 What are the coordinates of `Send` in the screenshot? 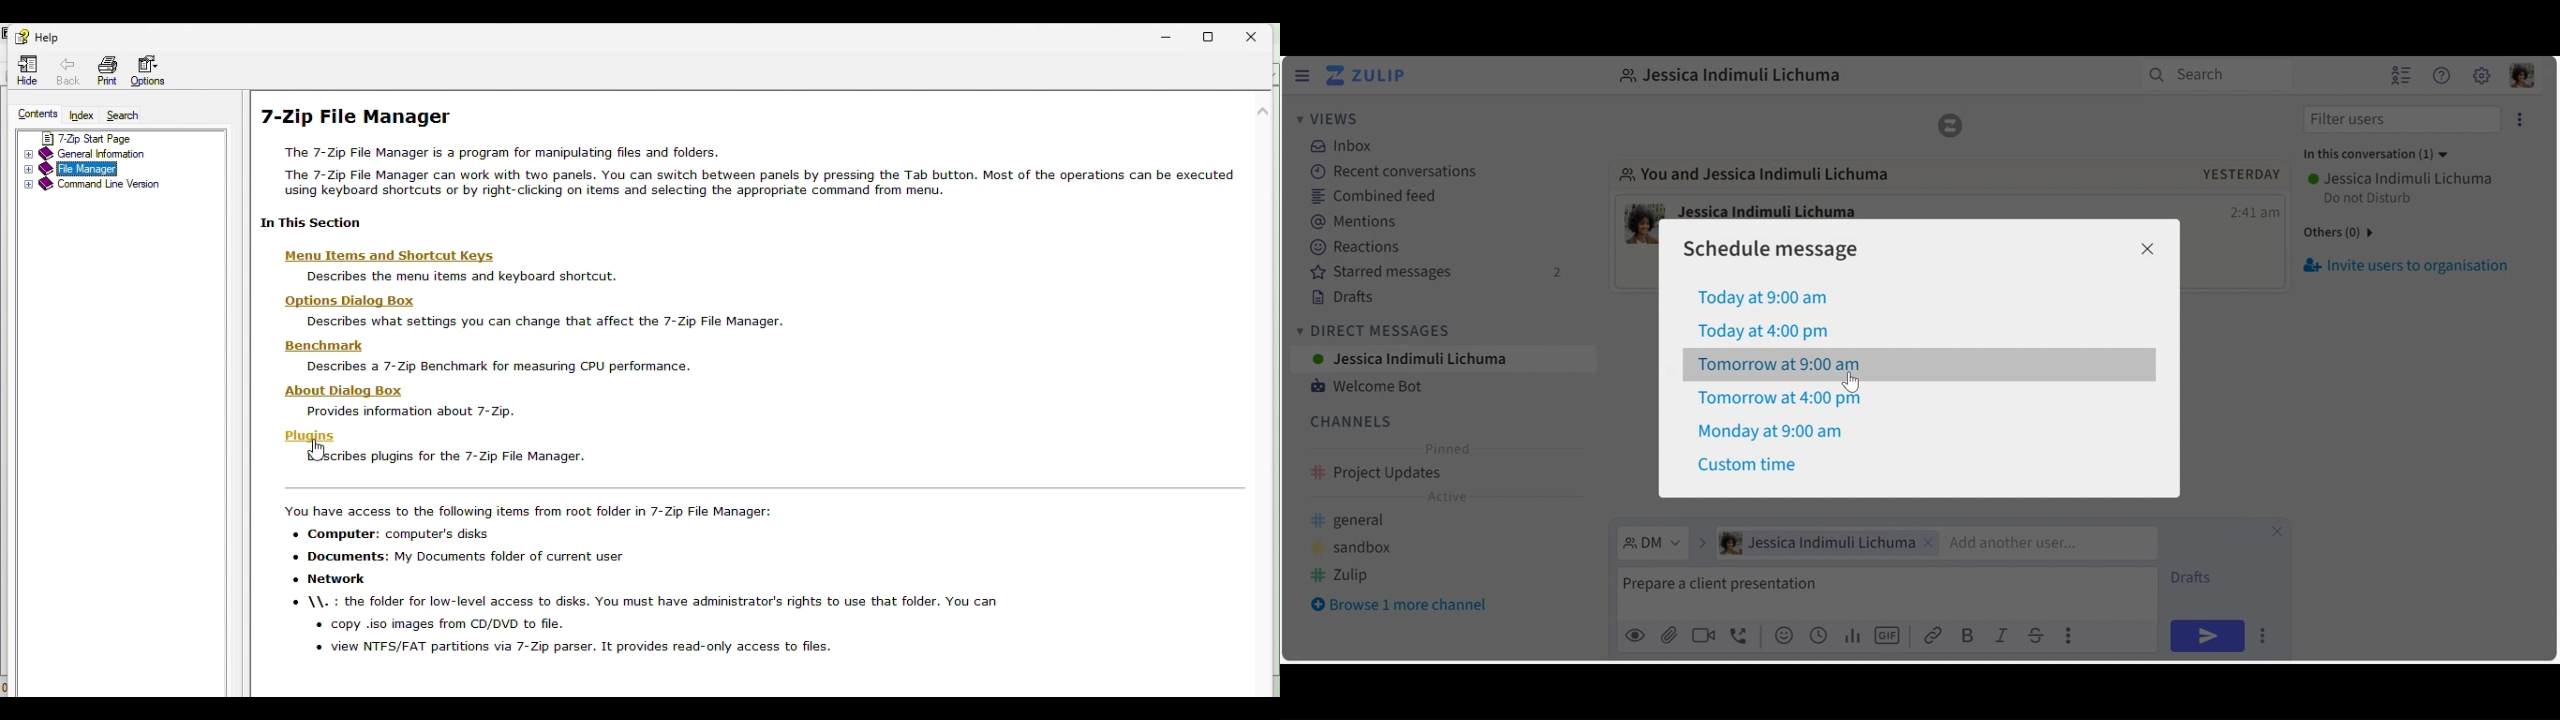 It's located at (2206, 636).